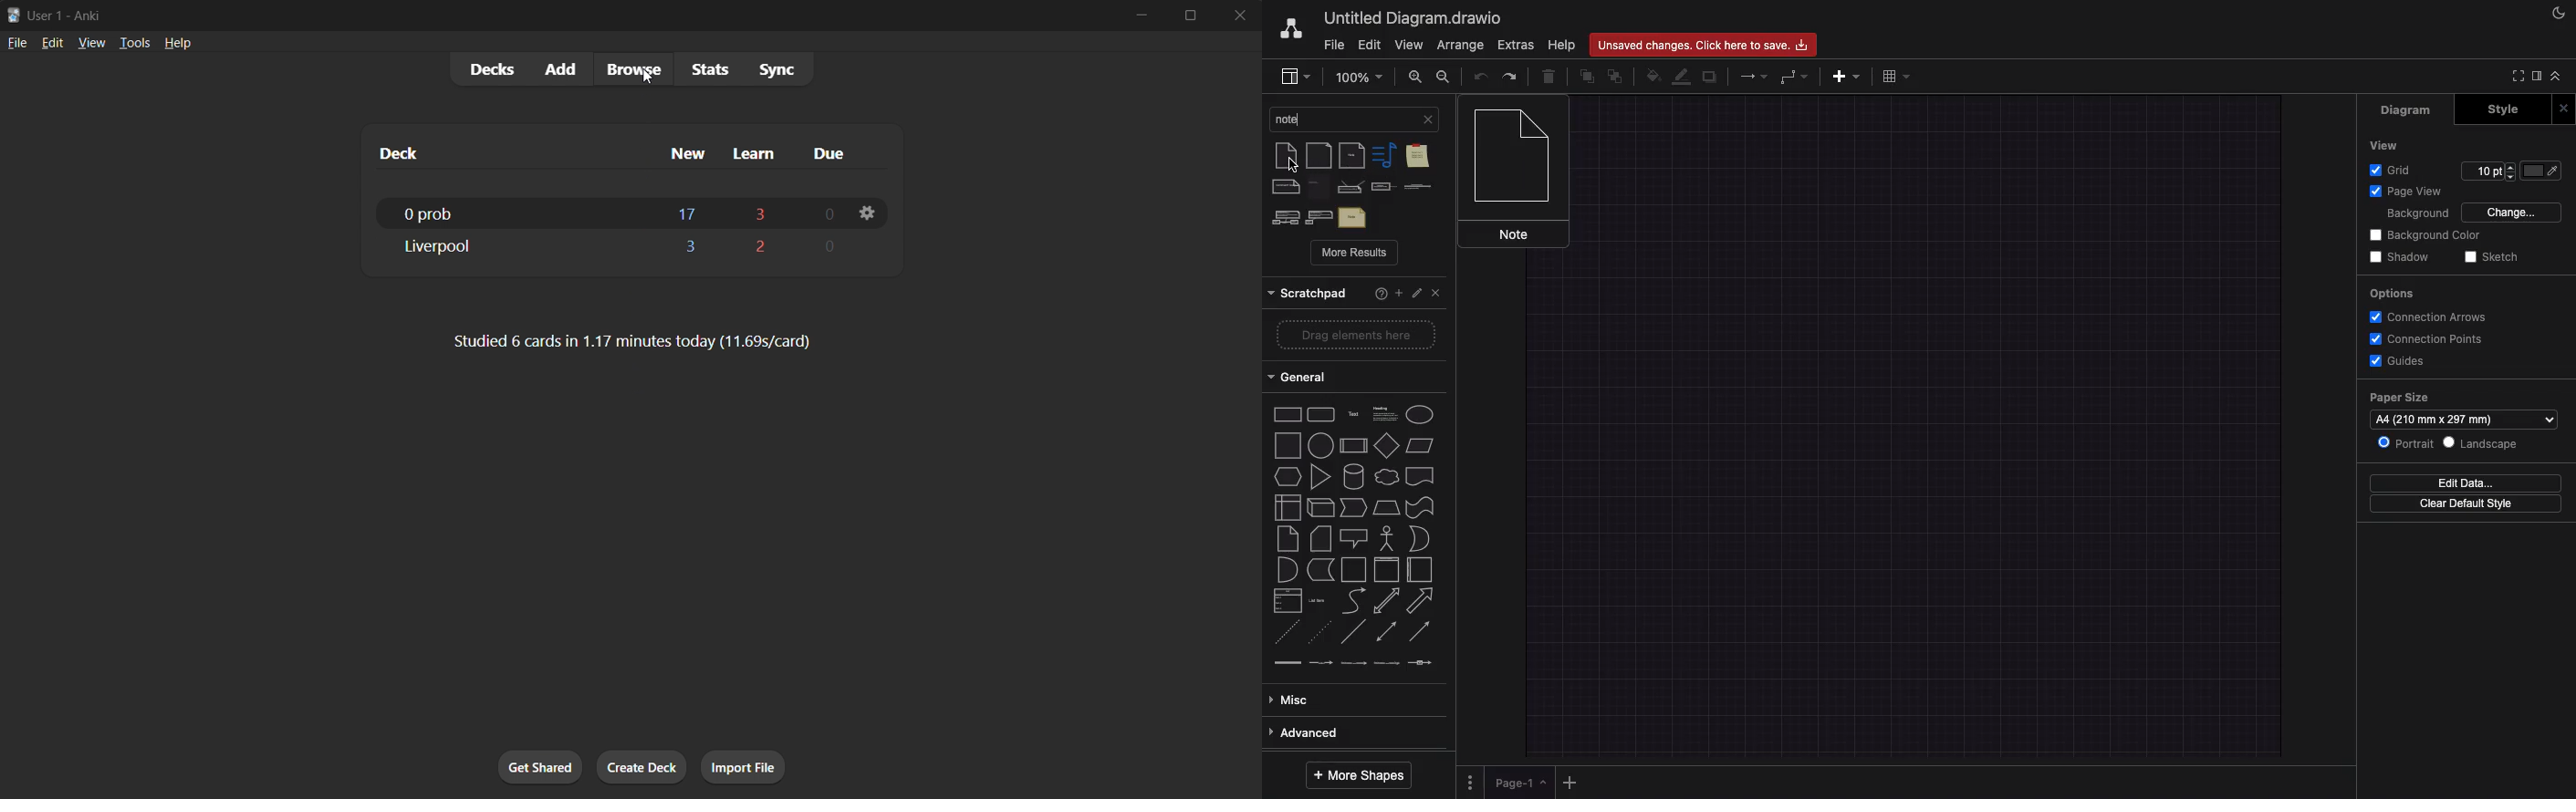  What do you see at coordinates (1191, 15) in the screenshot?
I see `maximize/restore` at bounding box center [1191, 15].